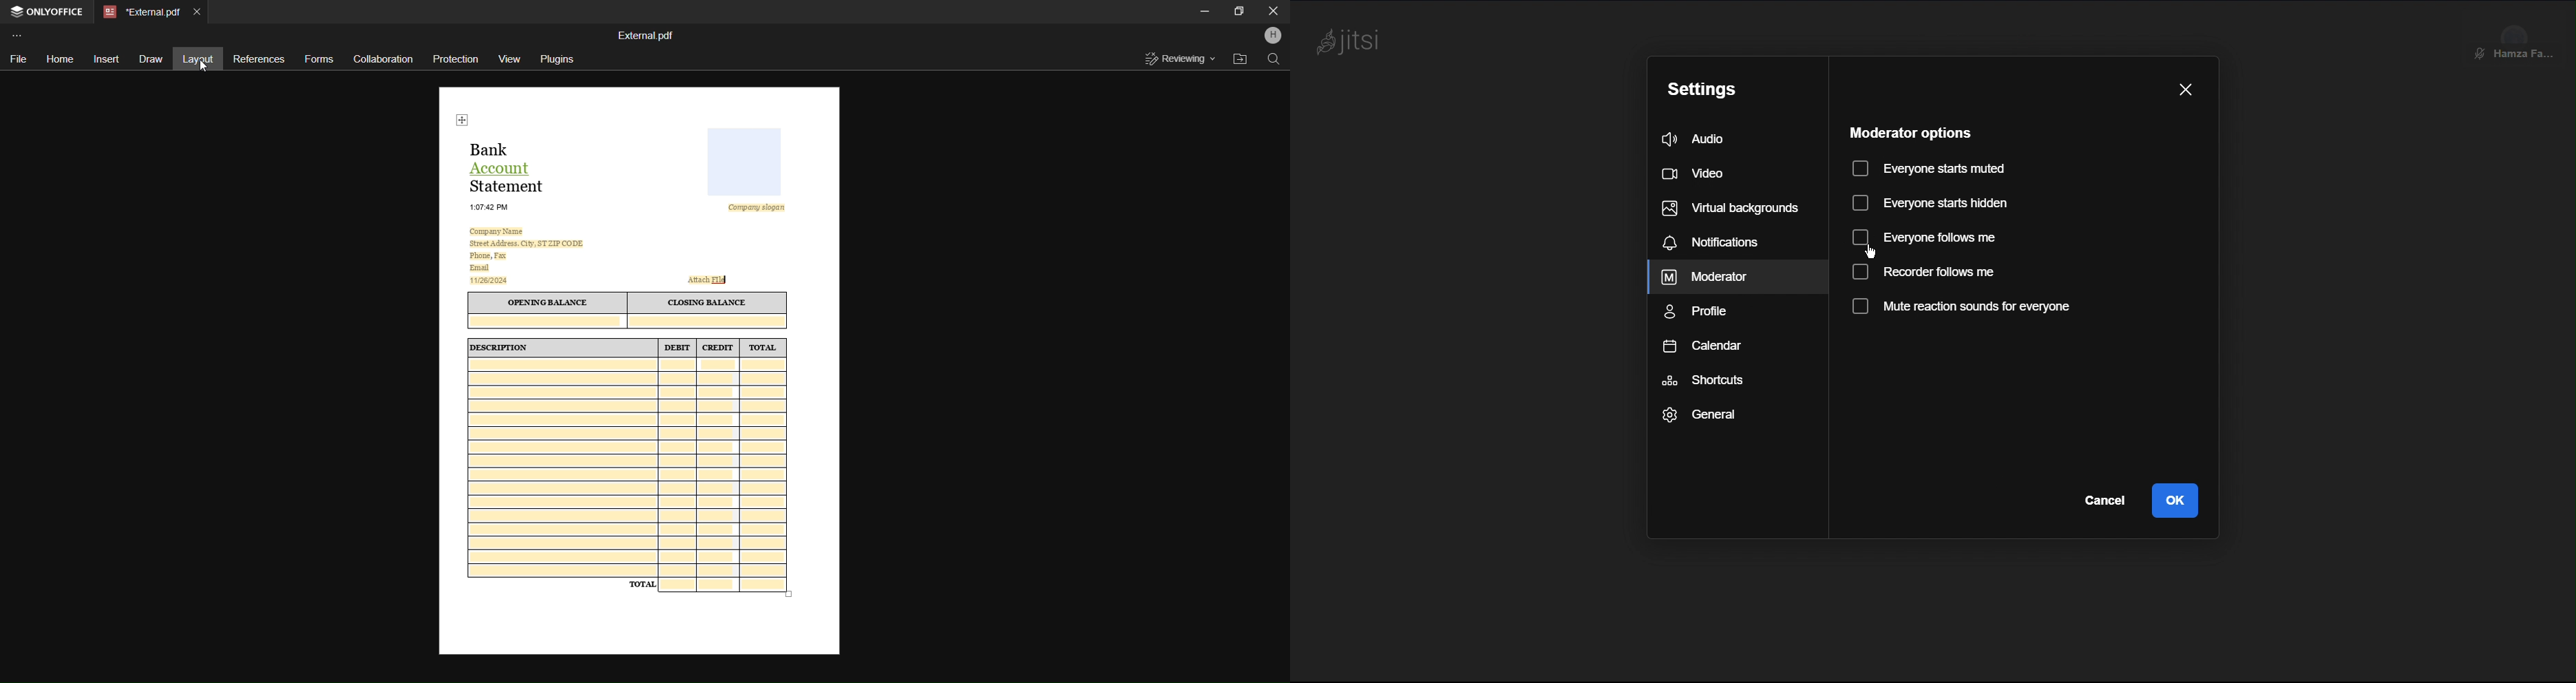  Describe the element at coordinates (1928, 166) in the screenshot. I see `Everyone starts muted` at that location.